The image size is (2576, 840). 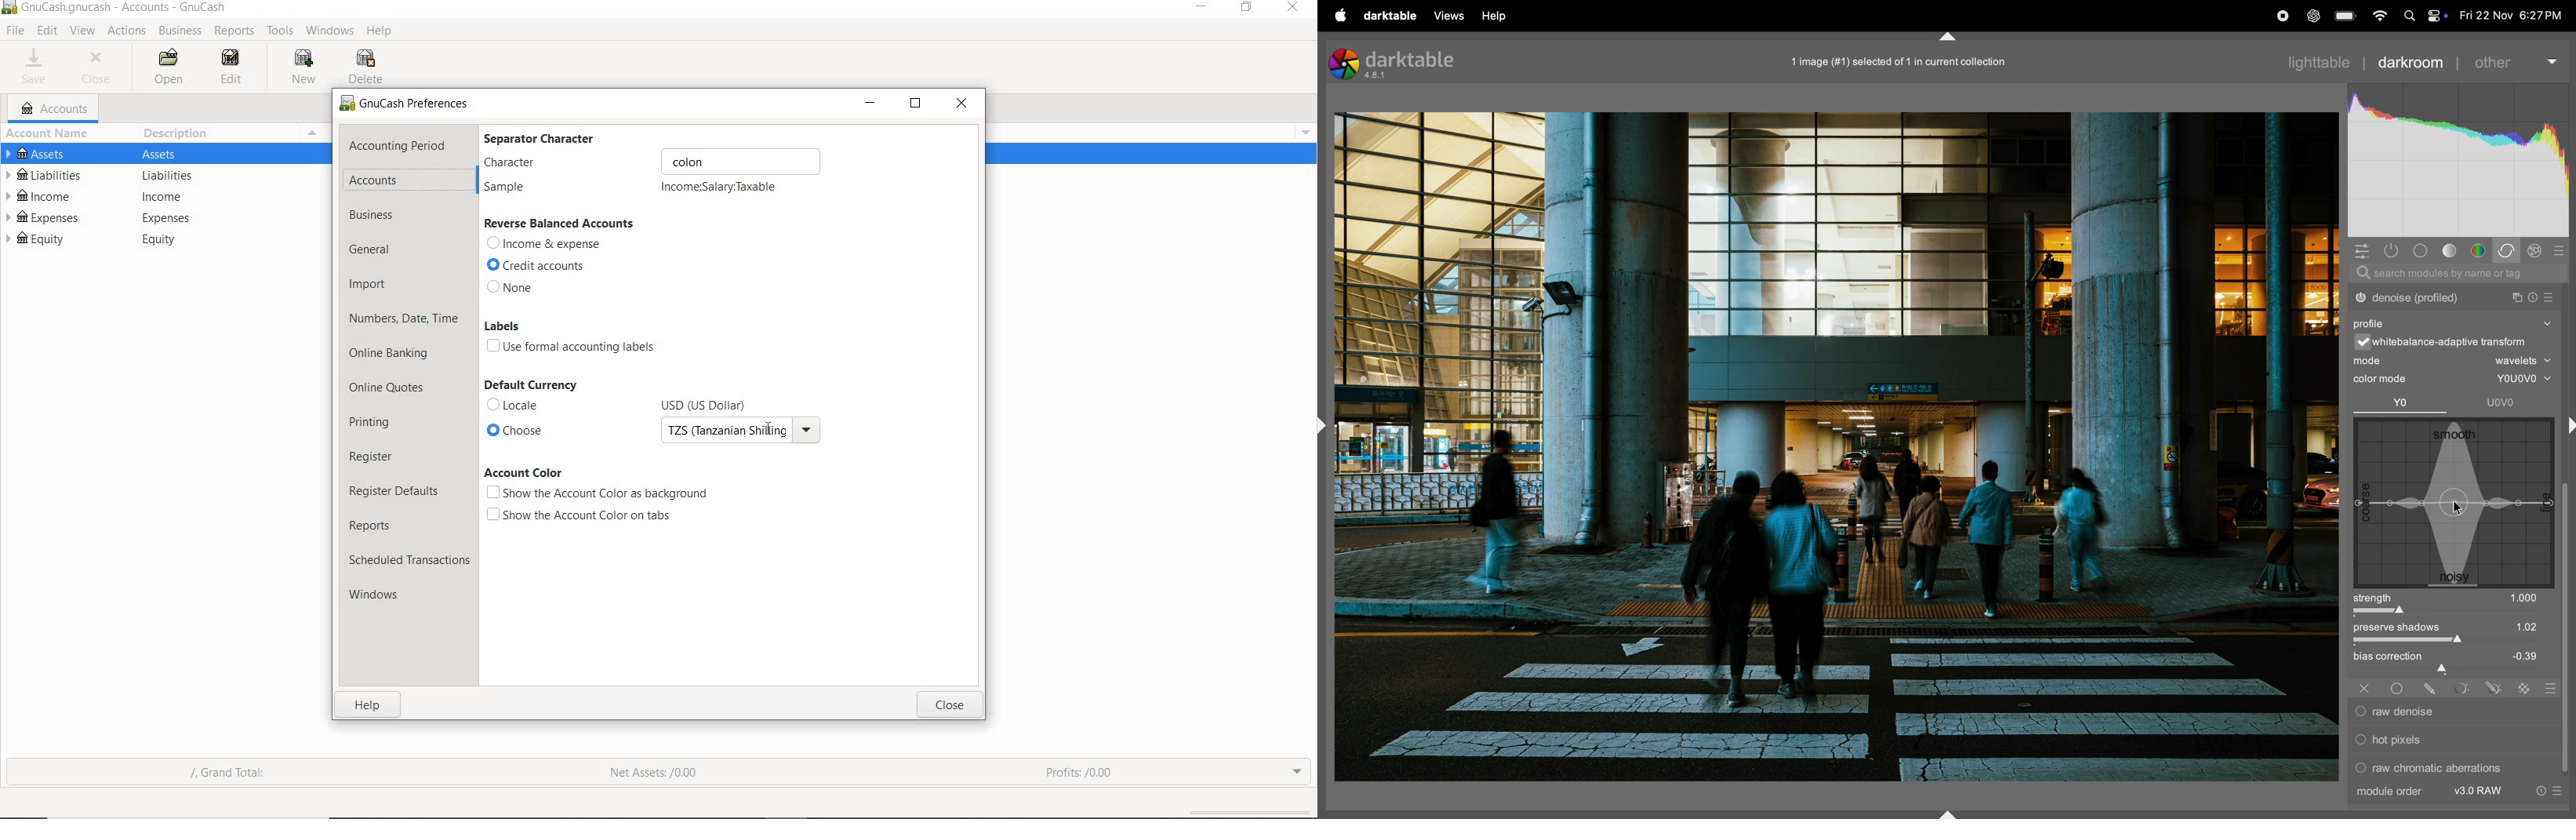 I want to click on off, so click(x=2365, y=688).